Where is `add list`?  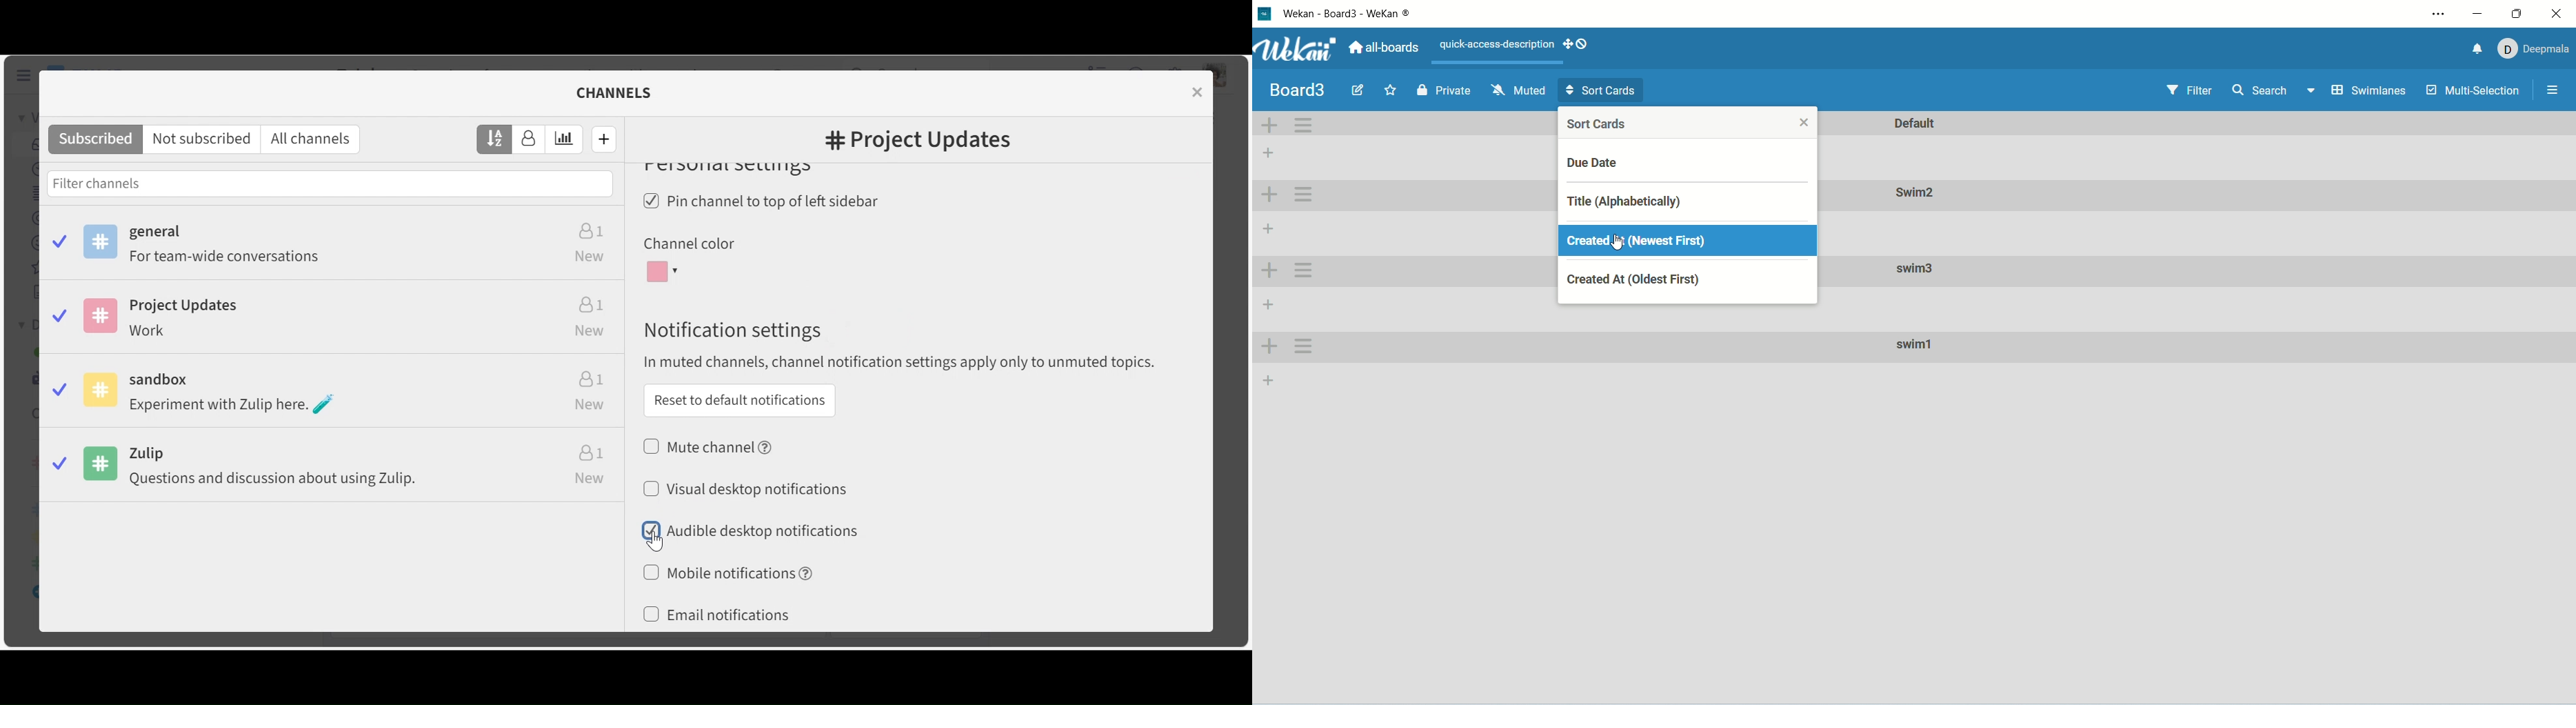 add list is located at coordinates (1267, 301).